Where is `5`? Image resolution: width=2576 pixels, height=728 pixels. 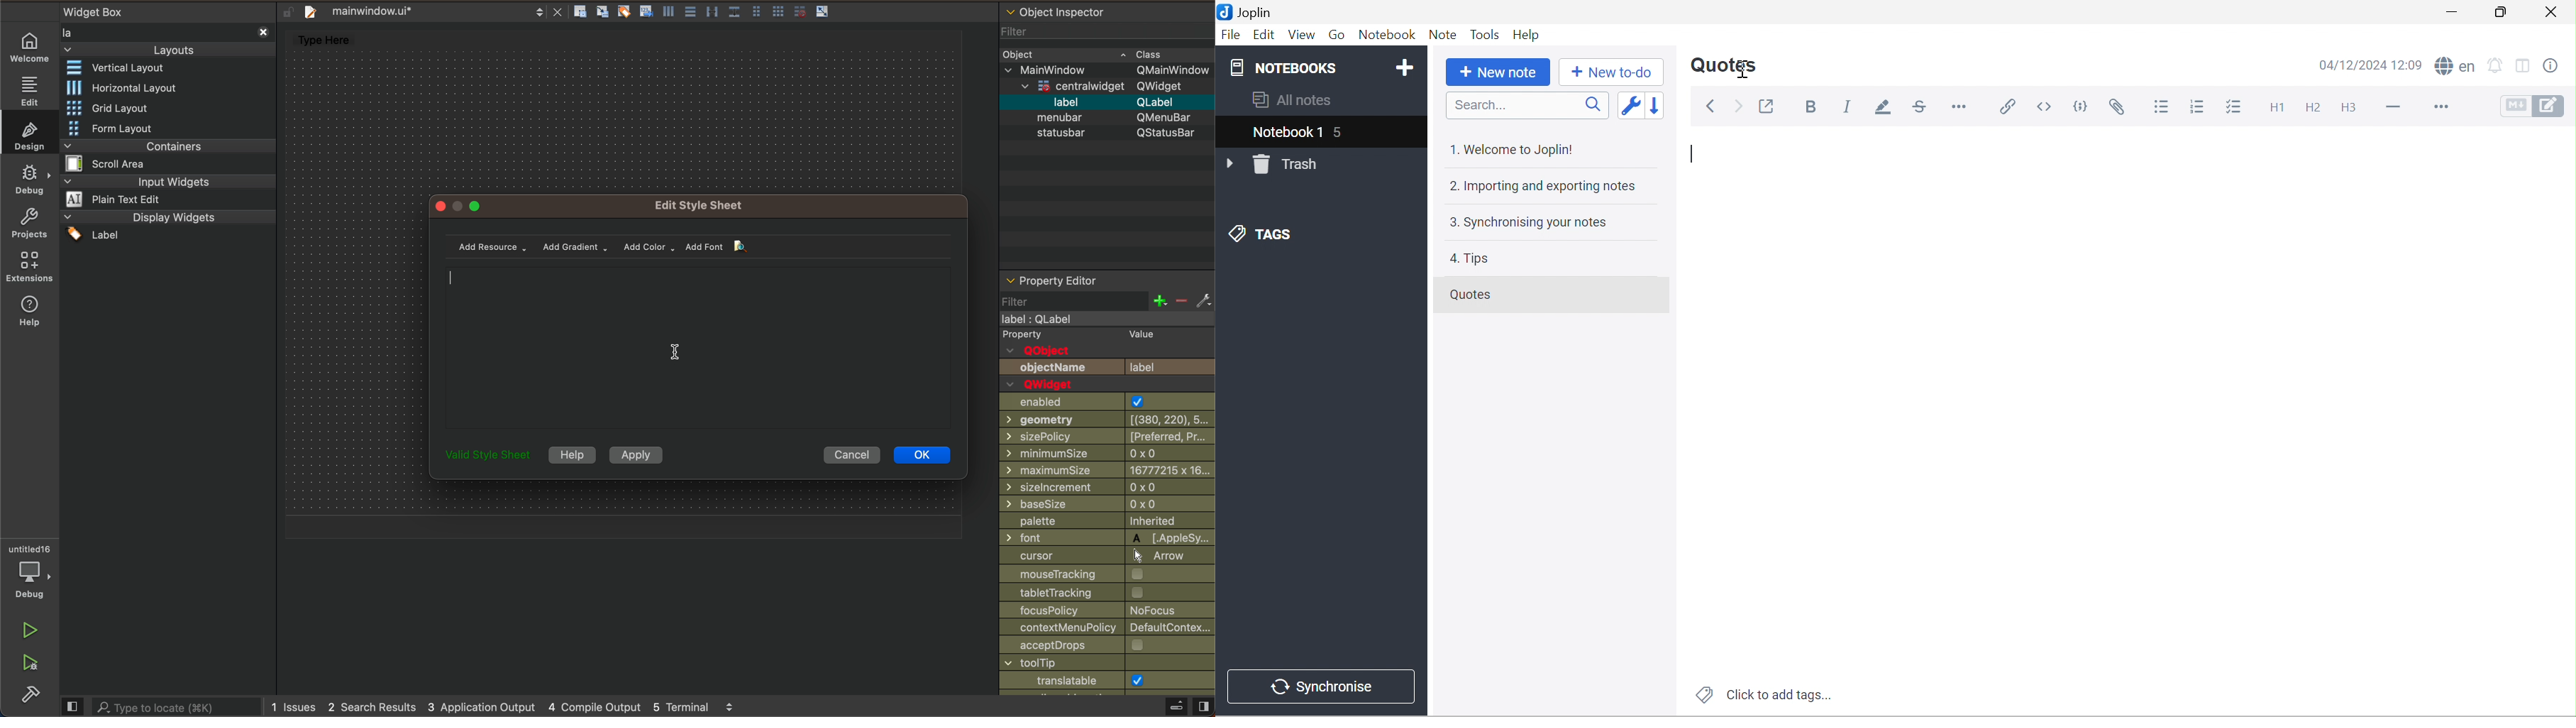
5 is located at coordinates (1342, 131).